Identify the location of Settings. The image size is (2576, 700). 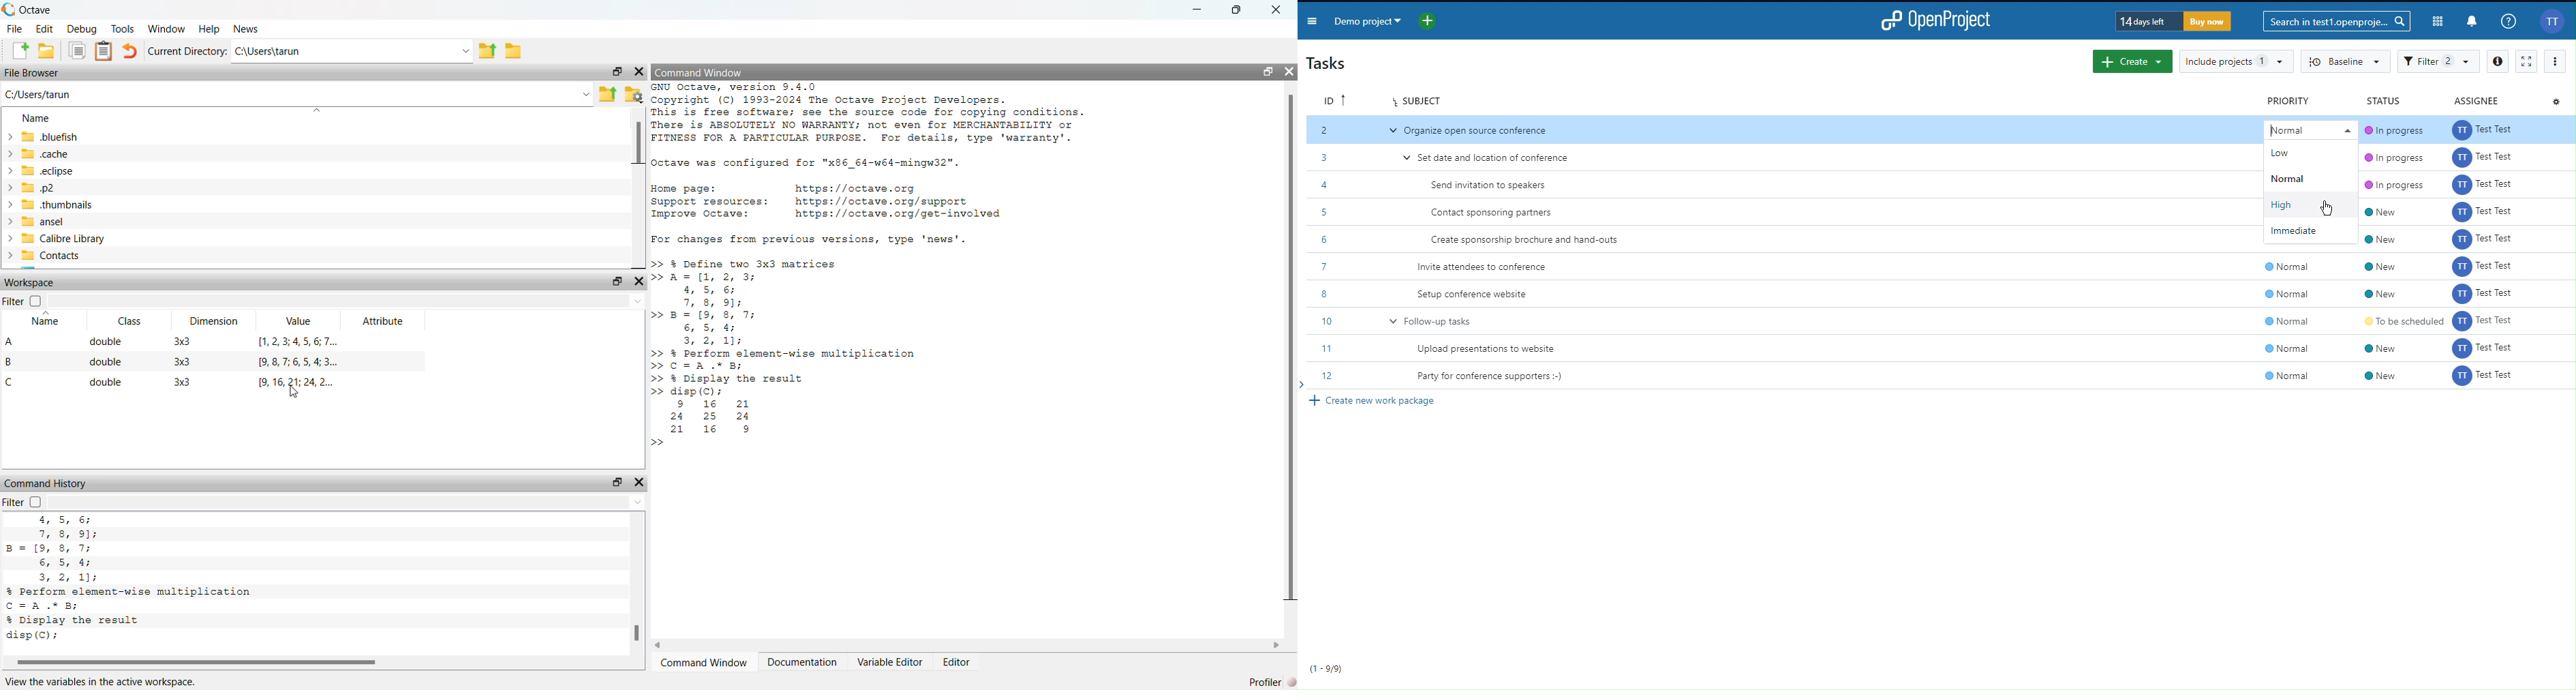
(2556, 101).